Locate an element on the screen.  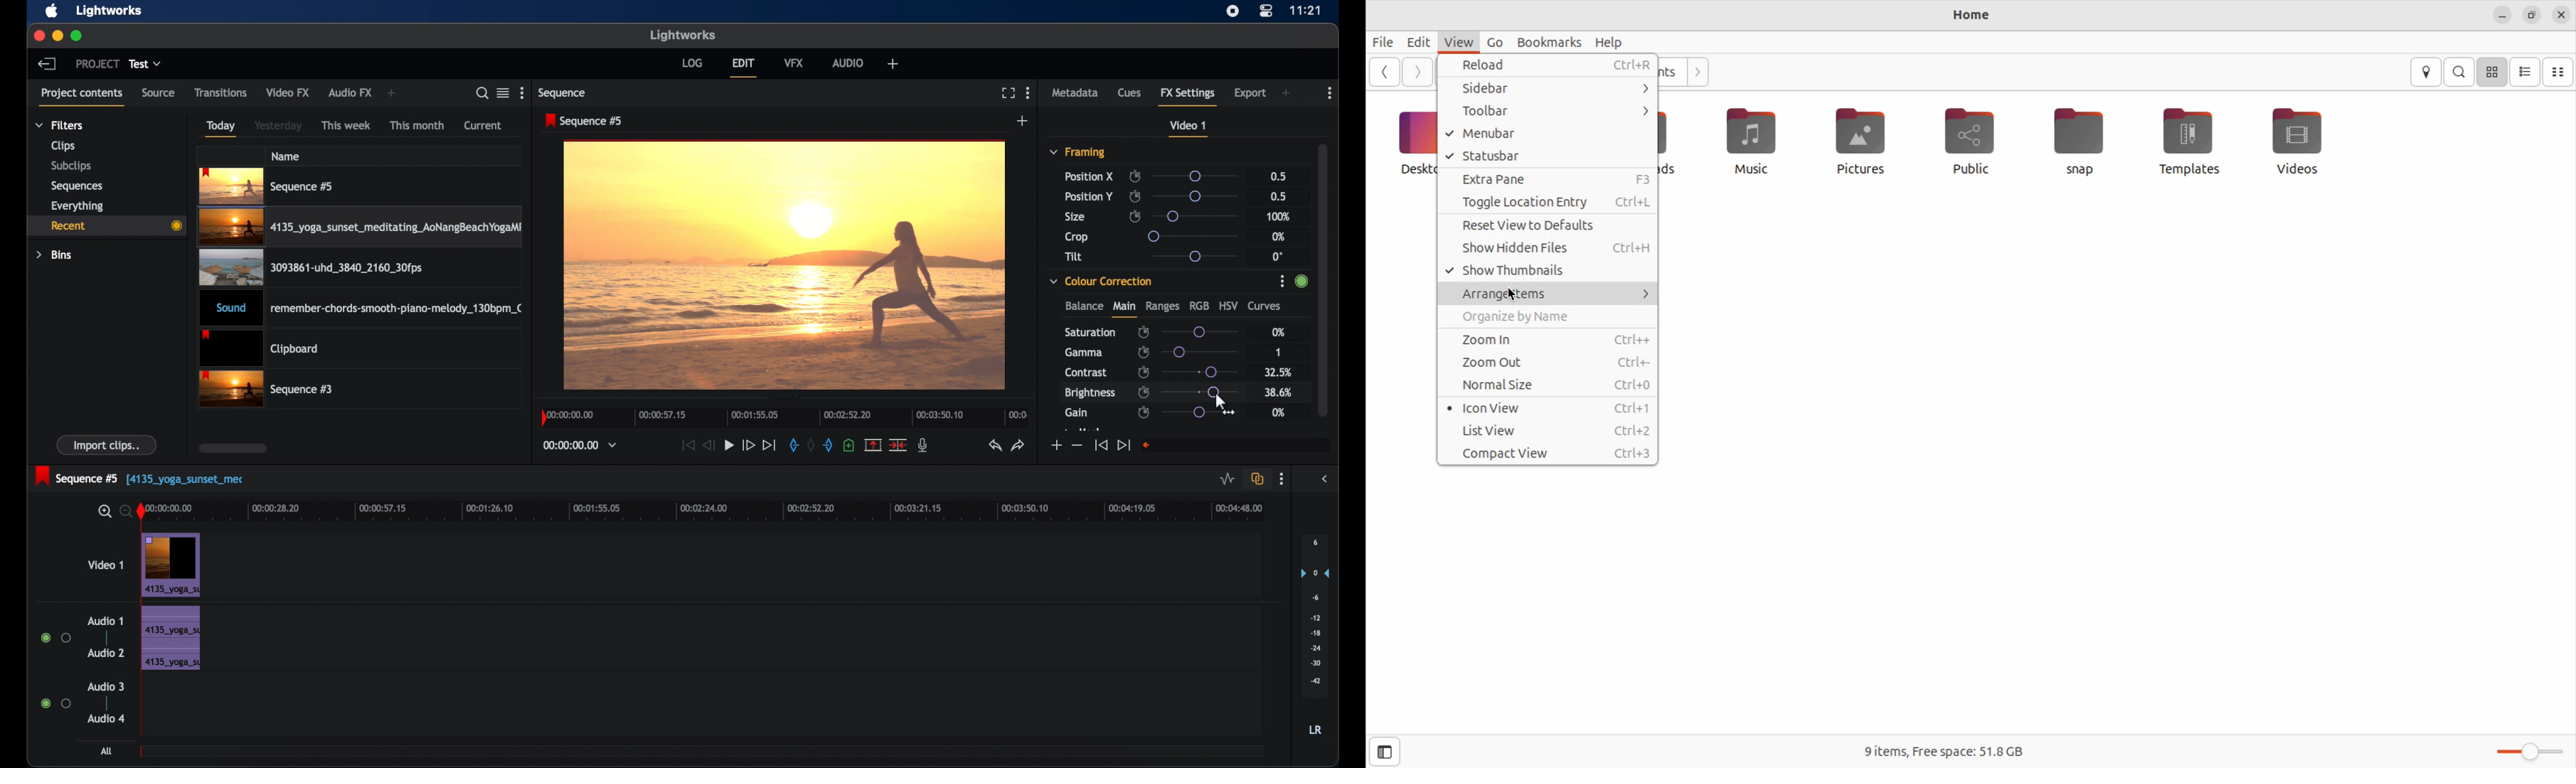
main is located at coordinates (1124, 309).